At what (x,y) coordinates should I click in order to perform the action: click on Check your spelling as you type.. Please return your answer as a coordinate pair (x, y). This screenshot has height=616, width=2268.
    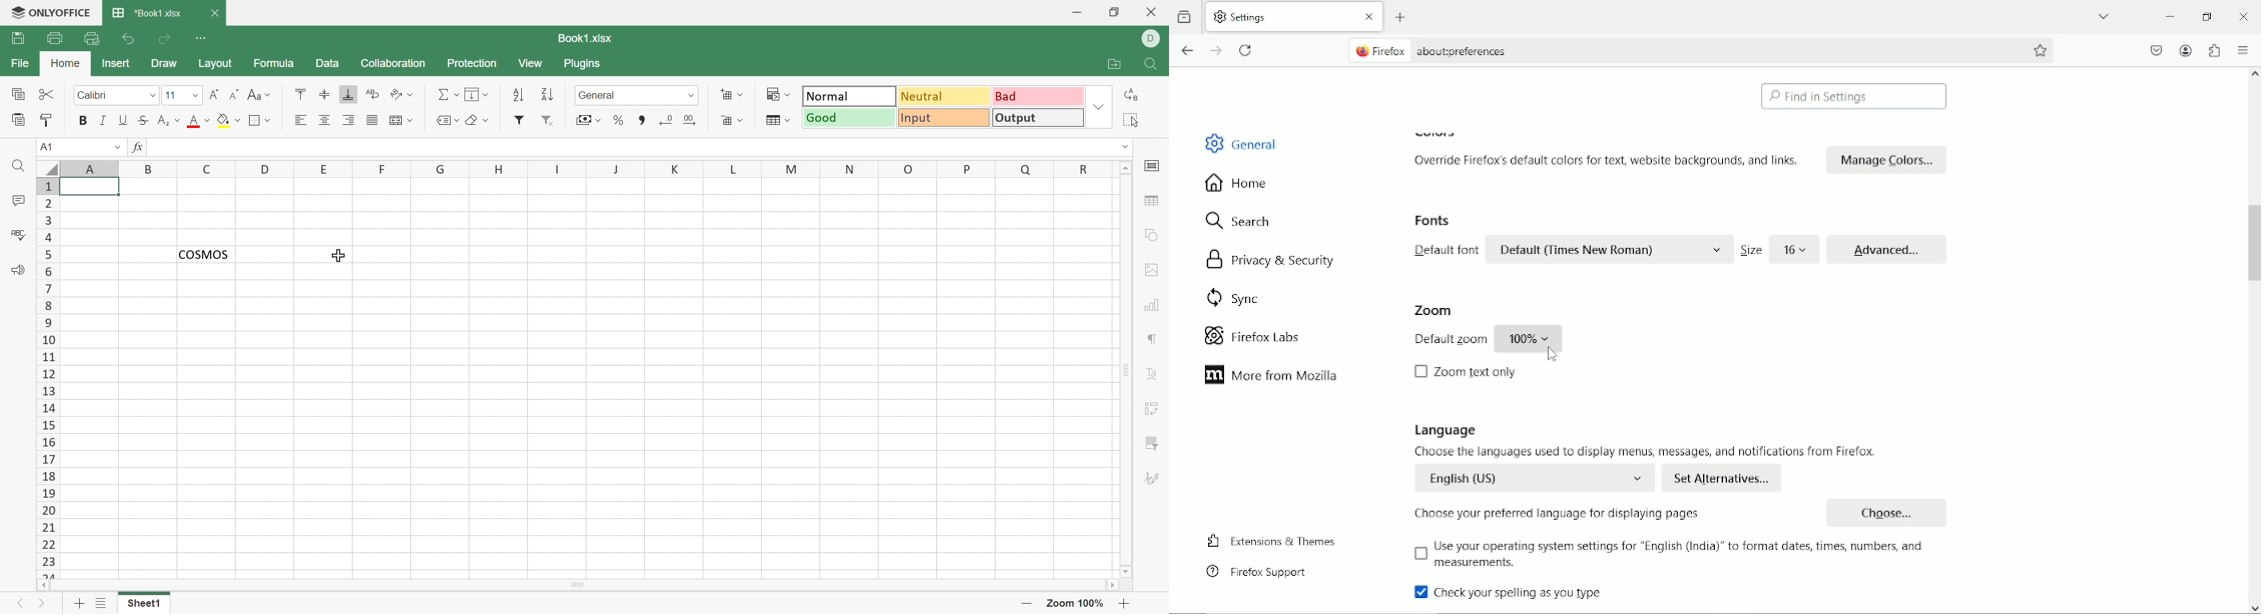
    Looking at the image, I should click on (1511, 594).